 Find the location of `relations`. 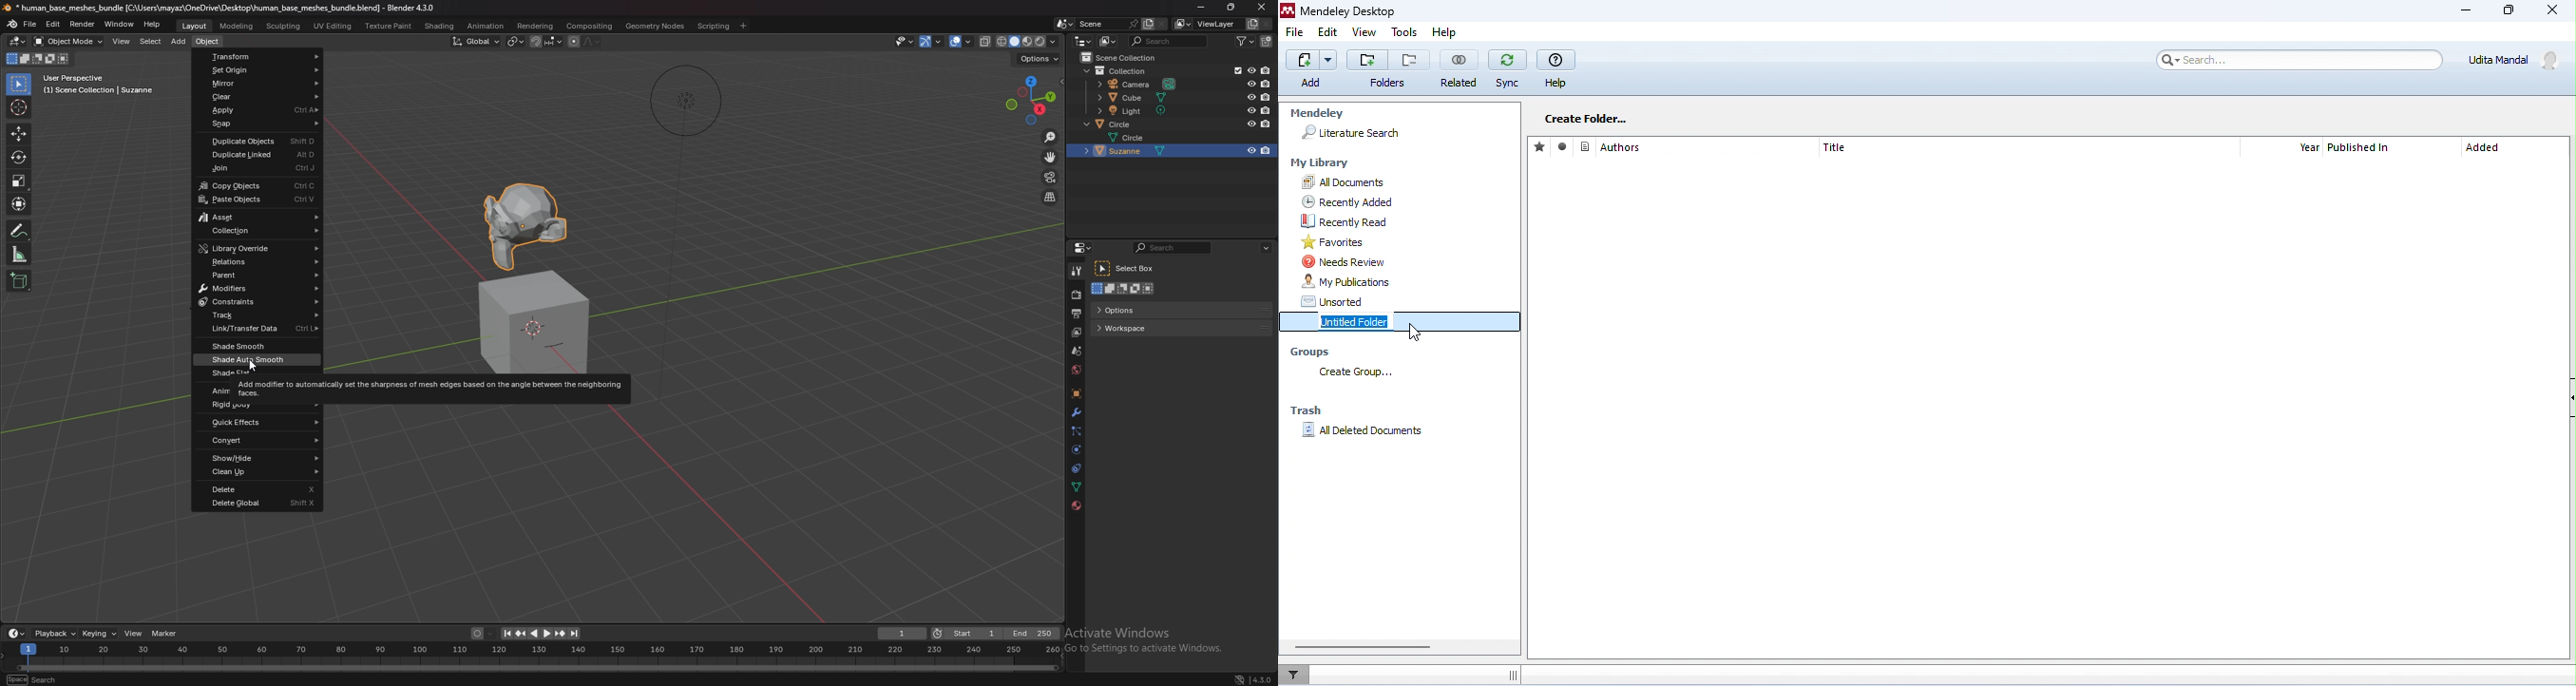

relations is located at coordinates (256, 262).